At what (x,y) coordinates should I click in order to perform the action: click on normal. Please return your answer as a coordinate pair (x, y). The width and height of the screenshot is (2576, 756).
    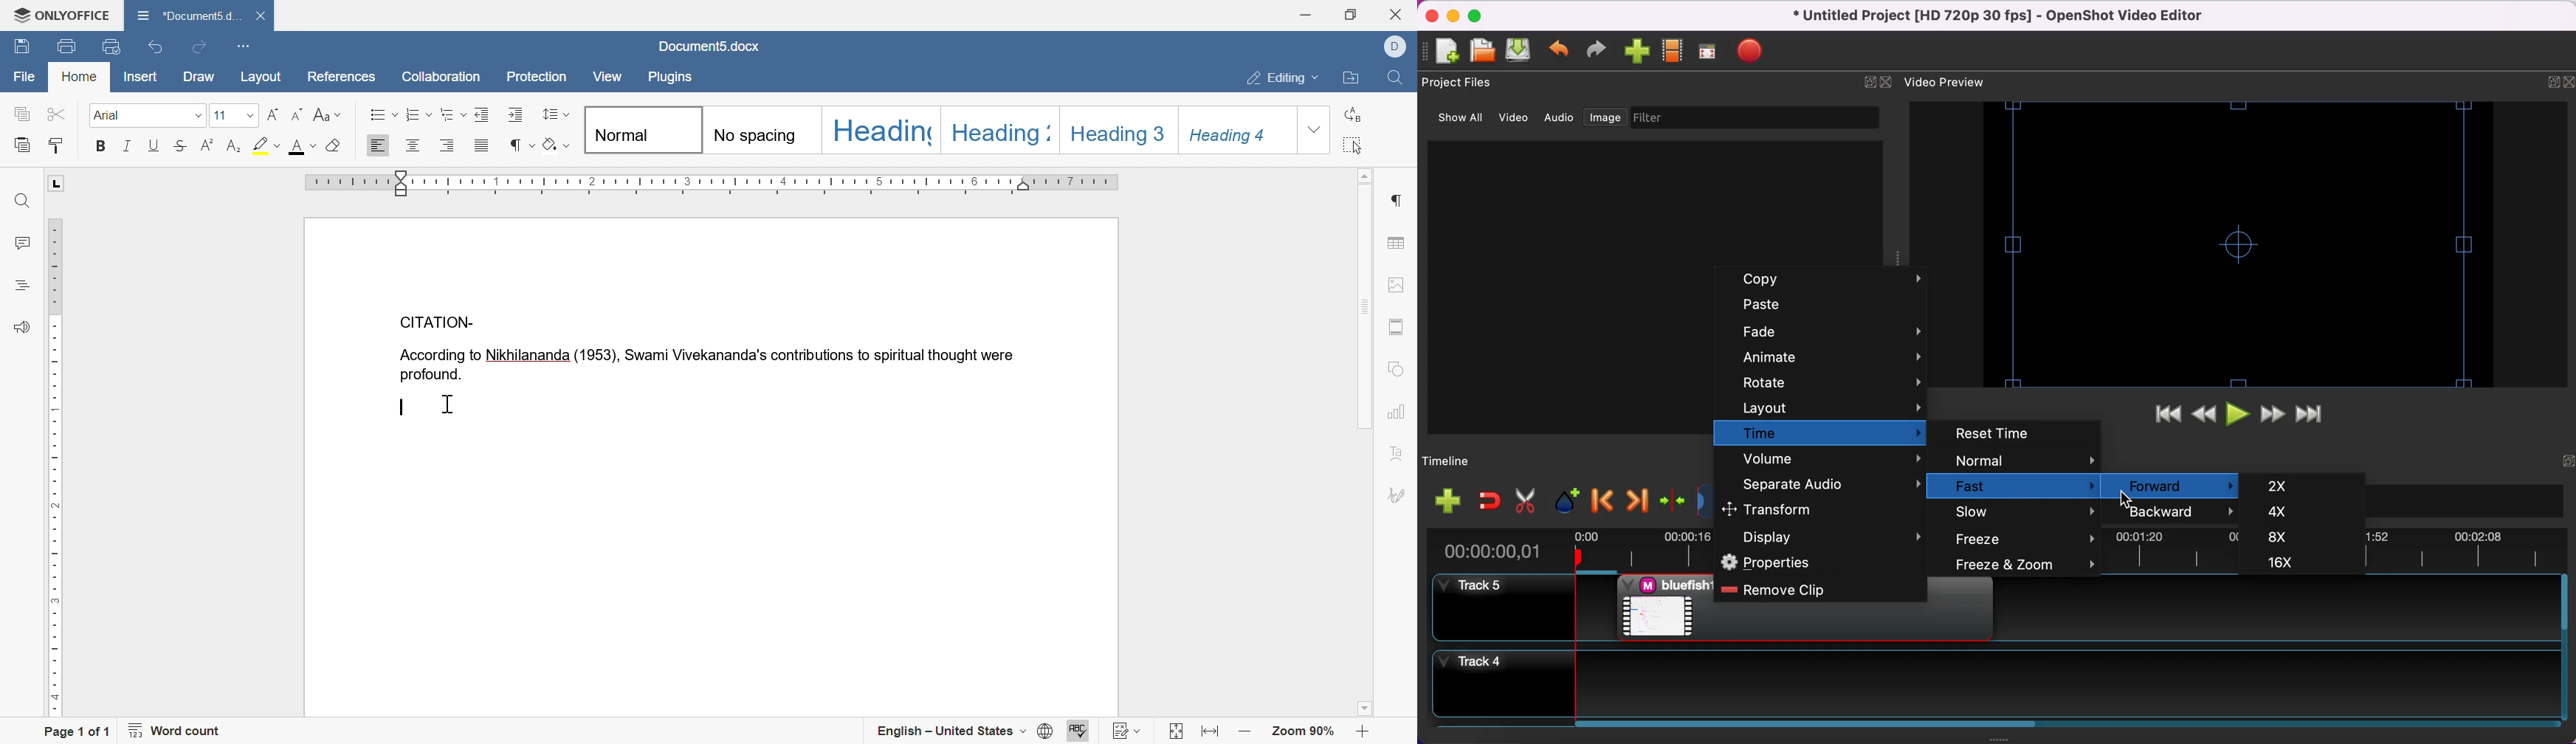
    Looking at the image, I should click on (2024, 461).